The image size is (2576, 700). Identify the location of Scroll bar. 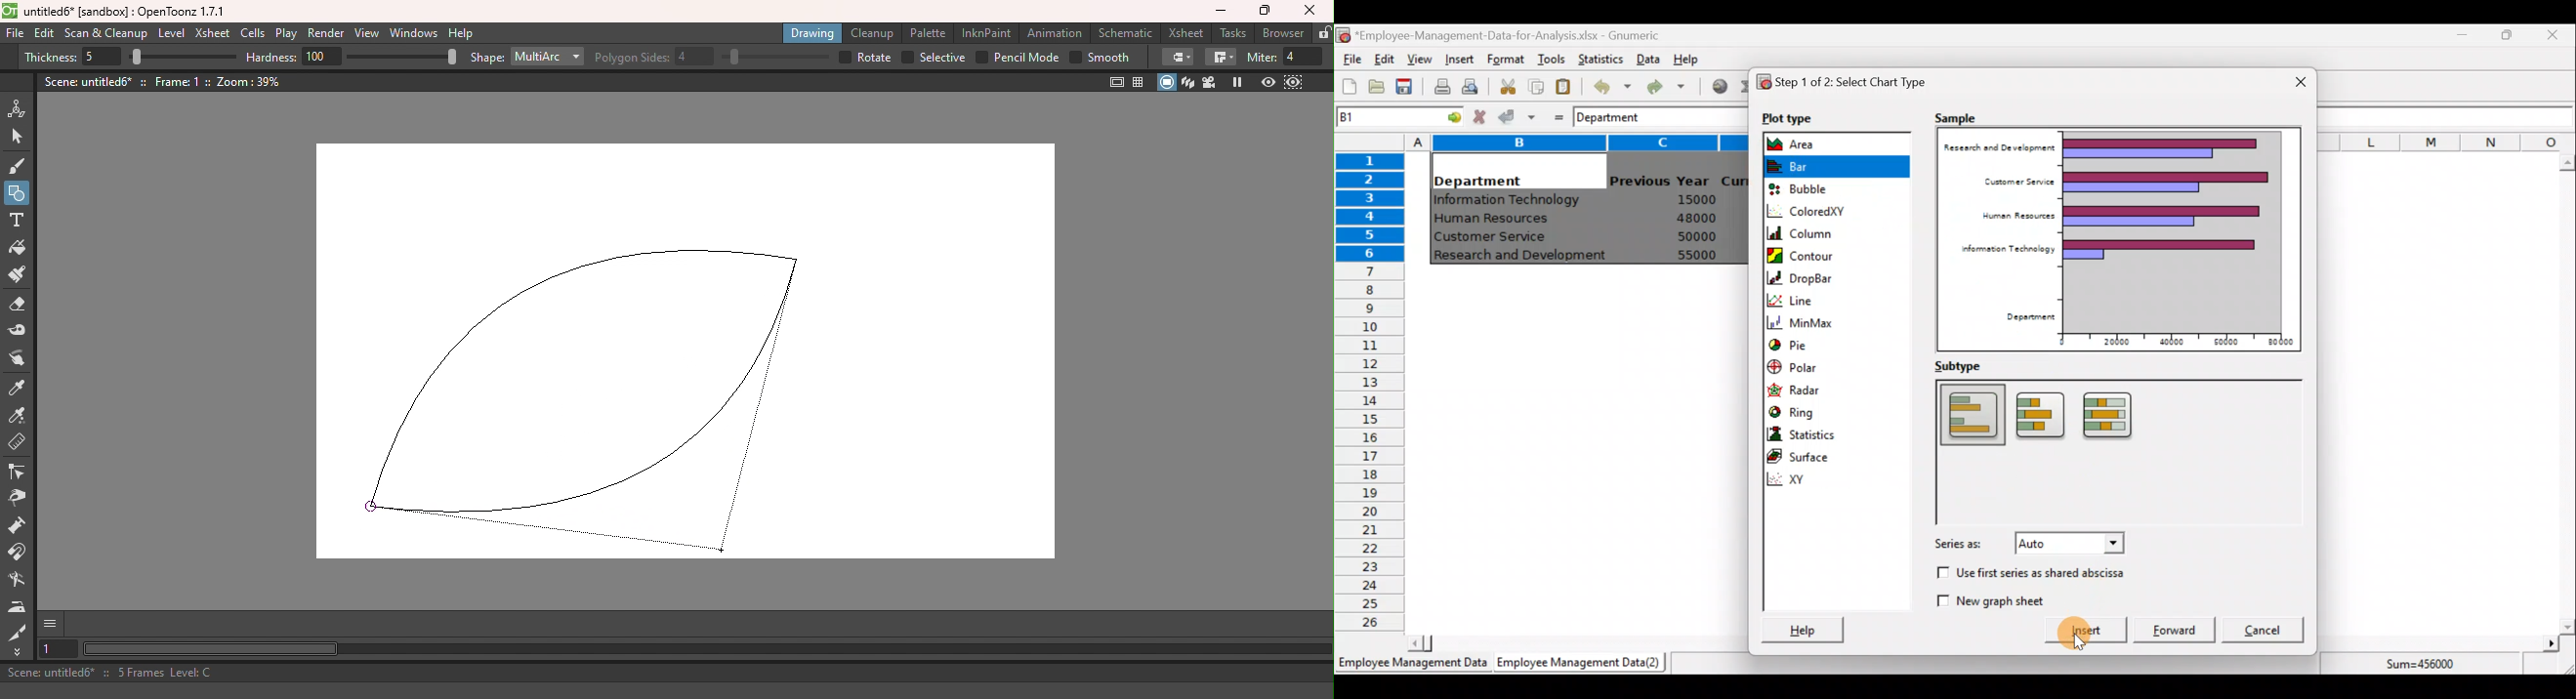
(2438, 644).